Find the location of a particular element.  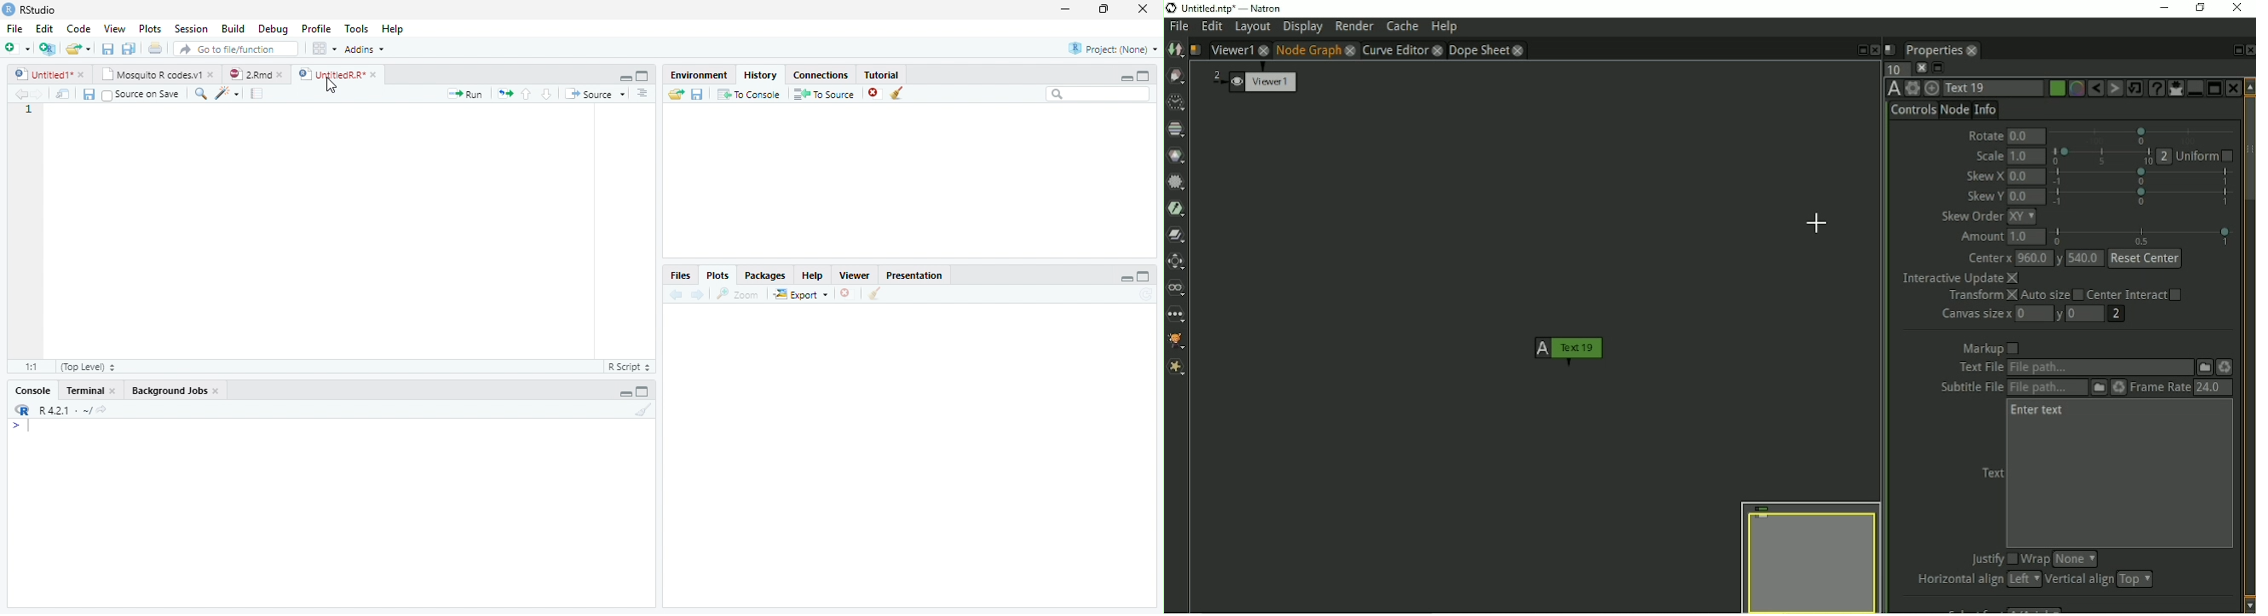

Overlay color is located at coordinates (2076, 89).